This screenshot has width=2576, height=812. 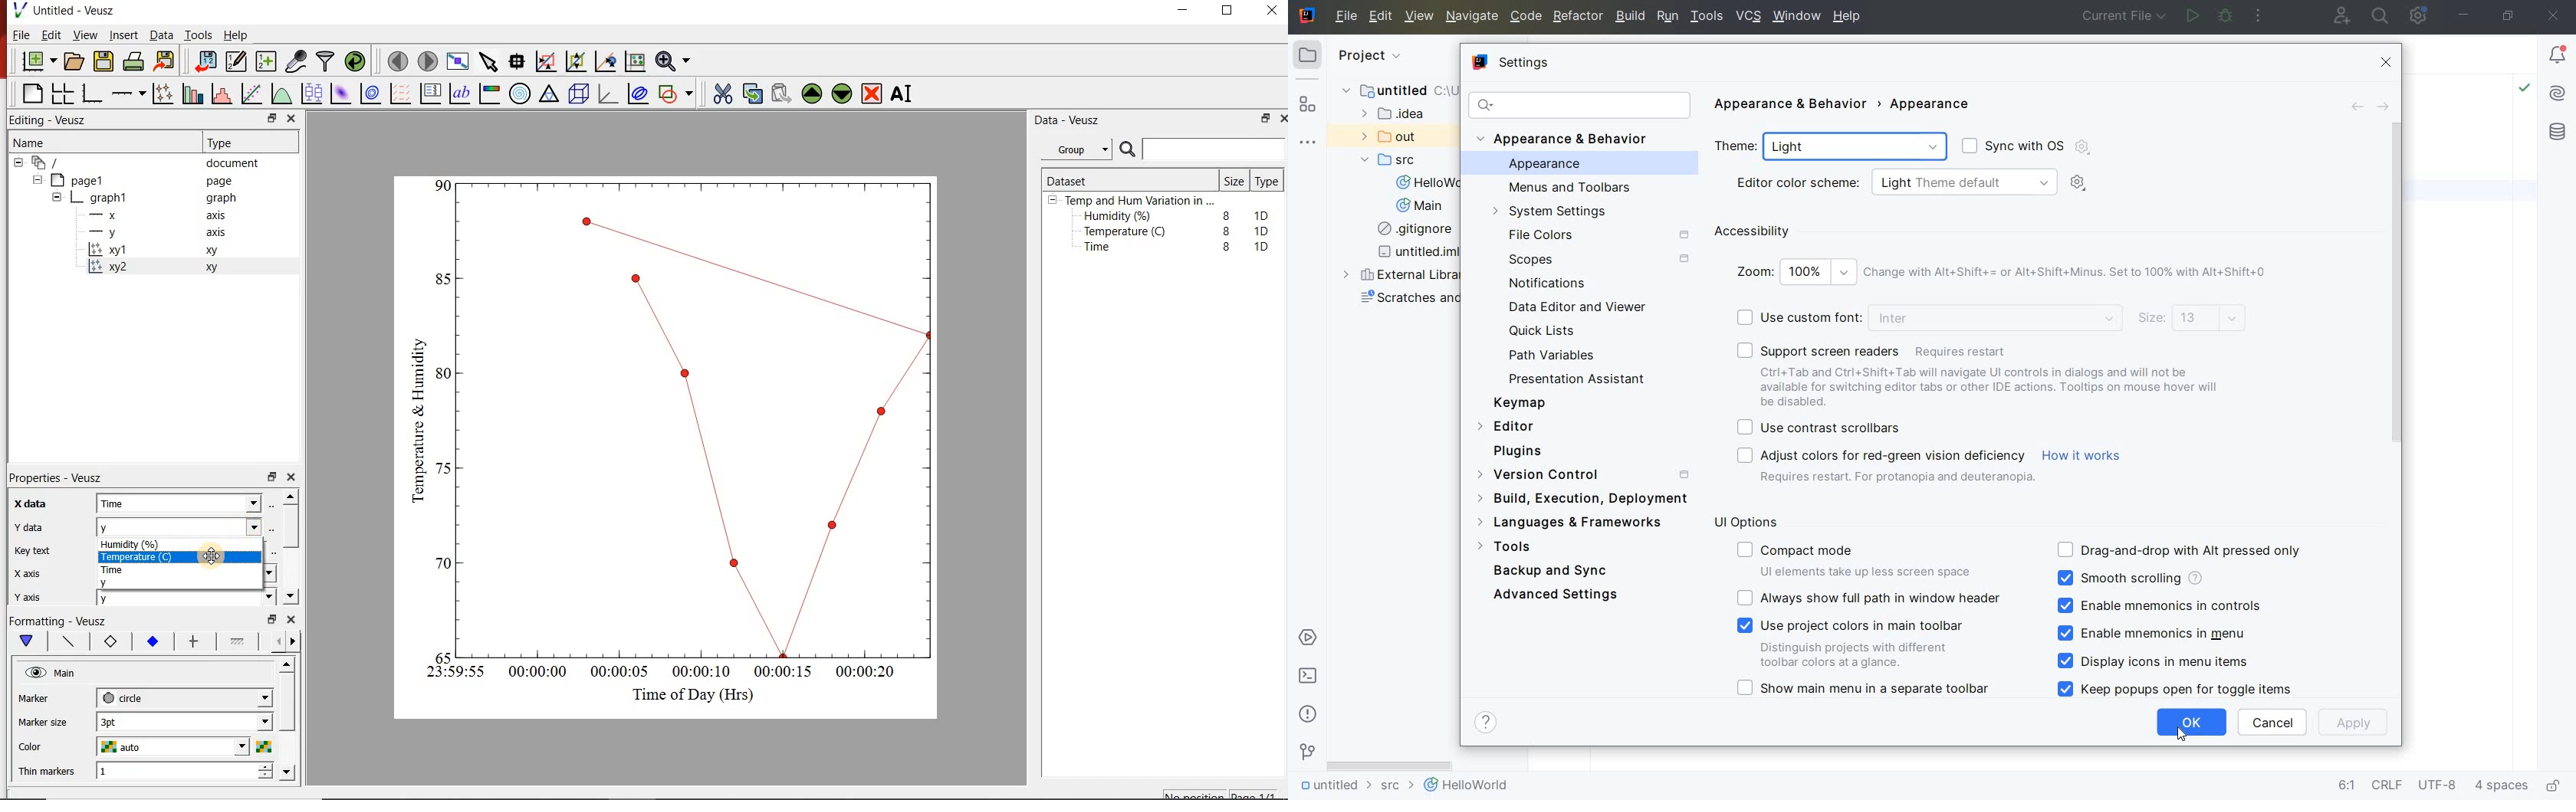 What do you see at coordinates (38, 595) in the screenshot?
I see `y axis` at bounding box center [38, 595].